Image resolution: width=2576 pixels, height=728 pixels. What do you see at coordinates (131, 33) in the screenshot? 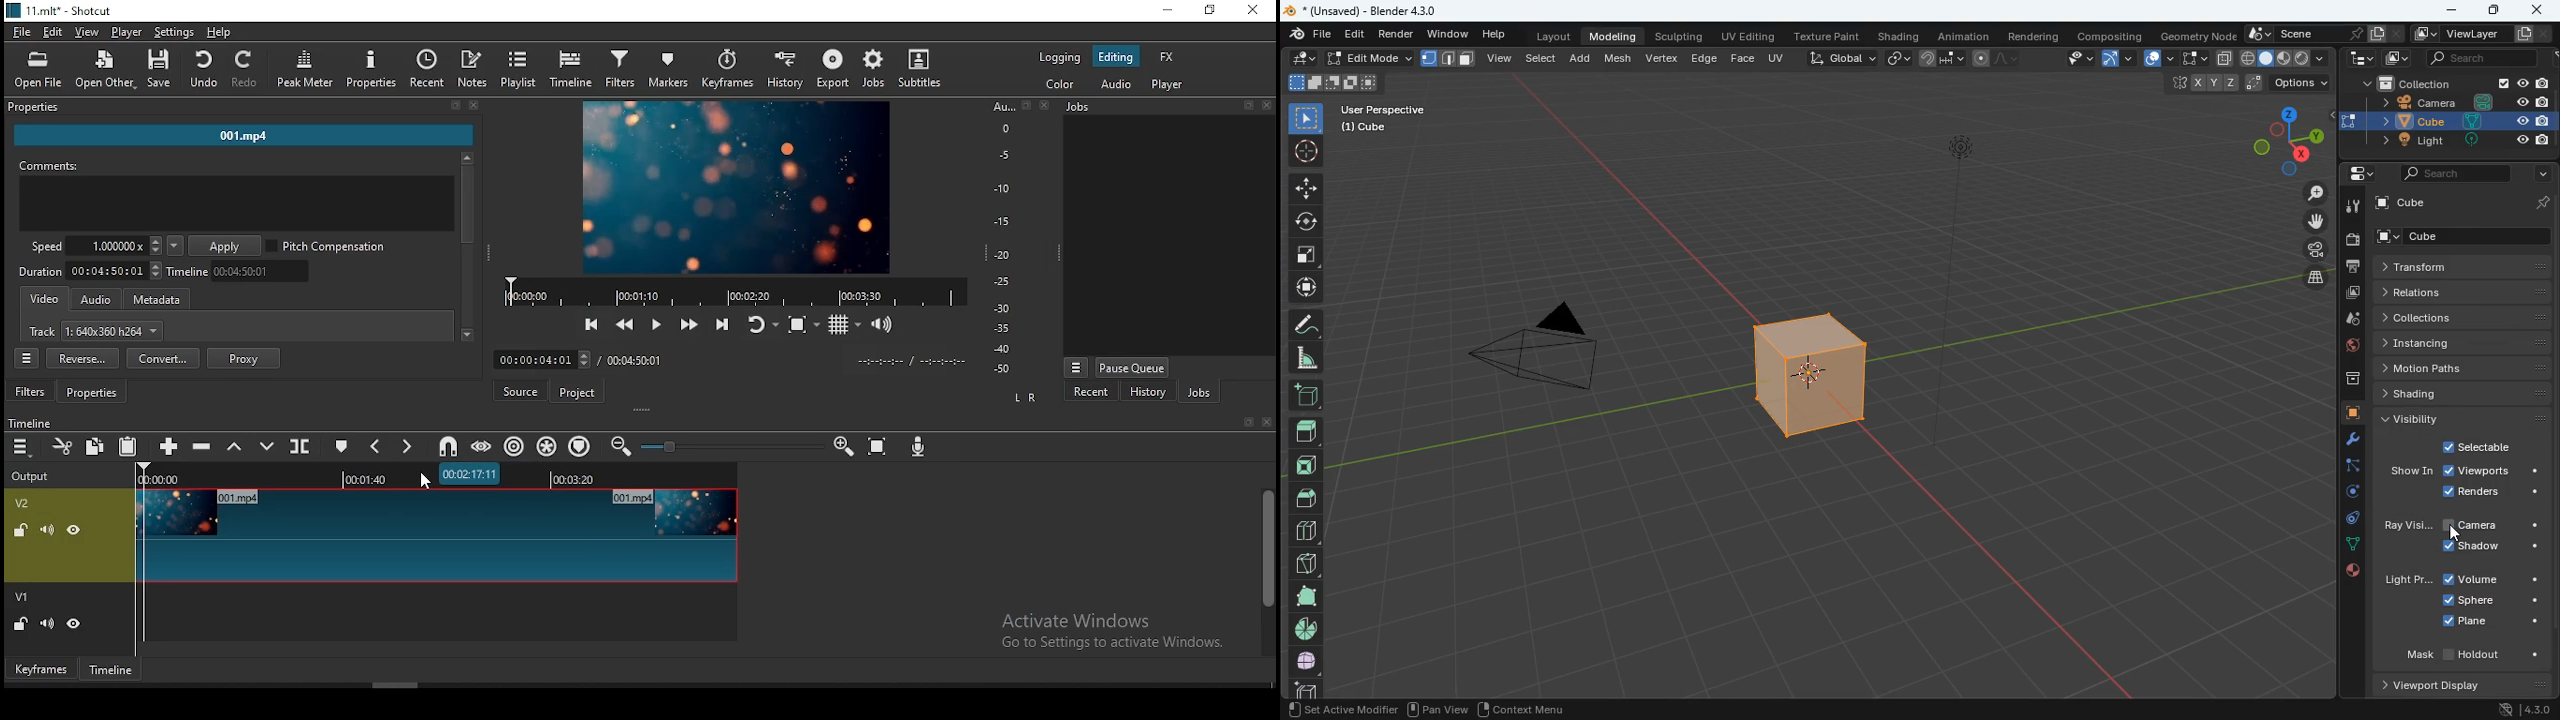
I see `player` at bounding box center [131, 33].